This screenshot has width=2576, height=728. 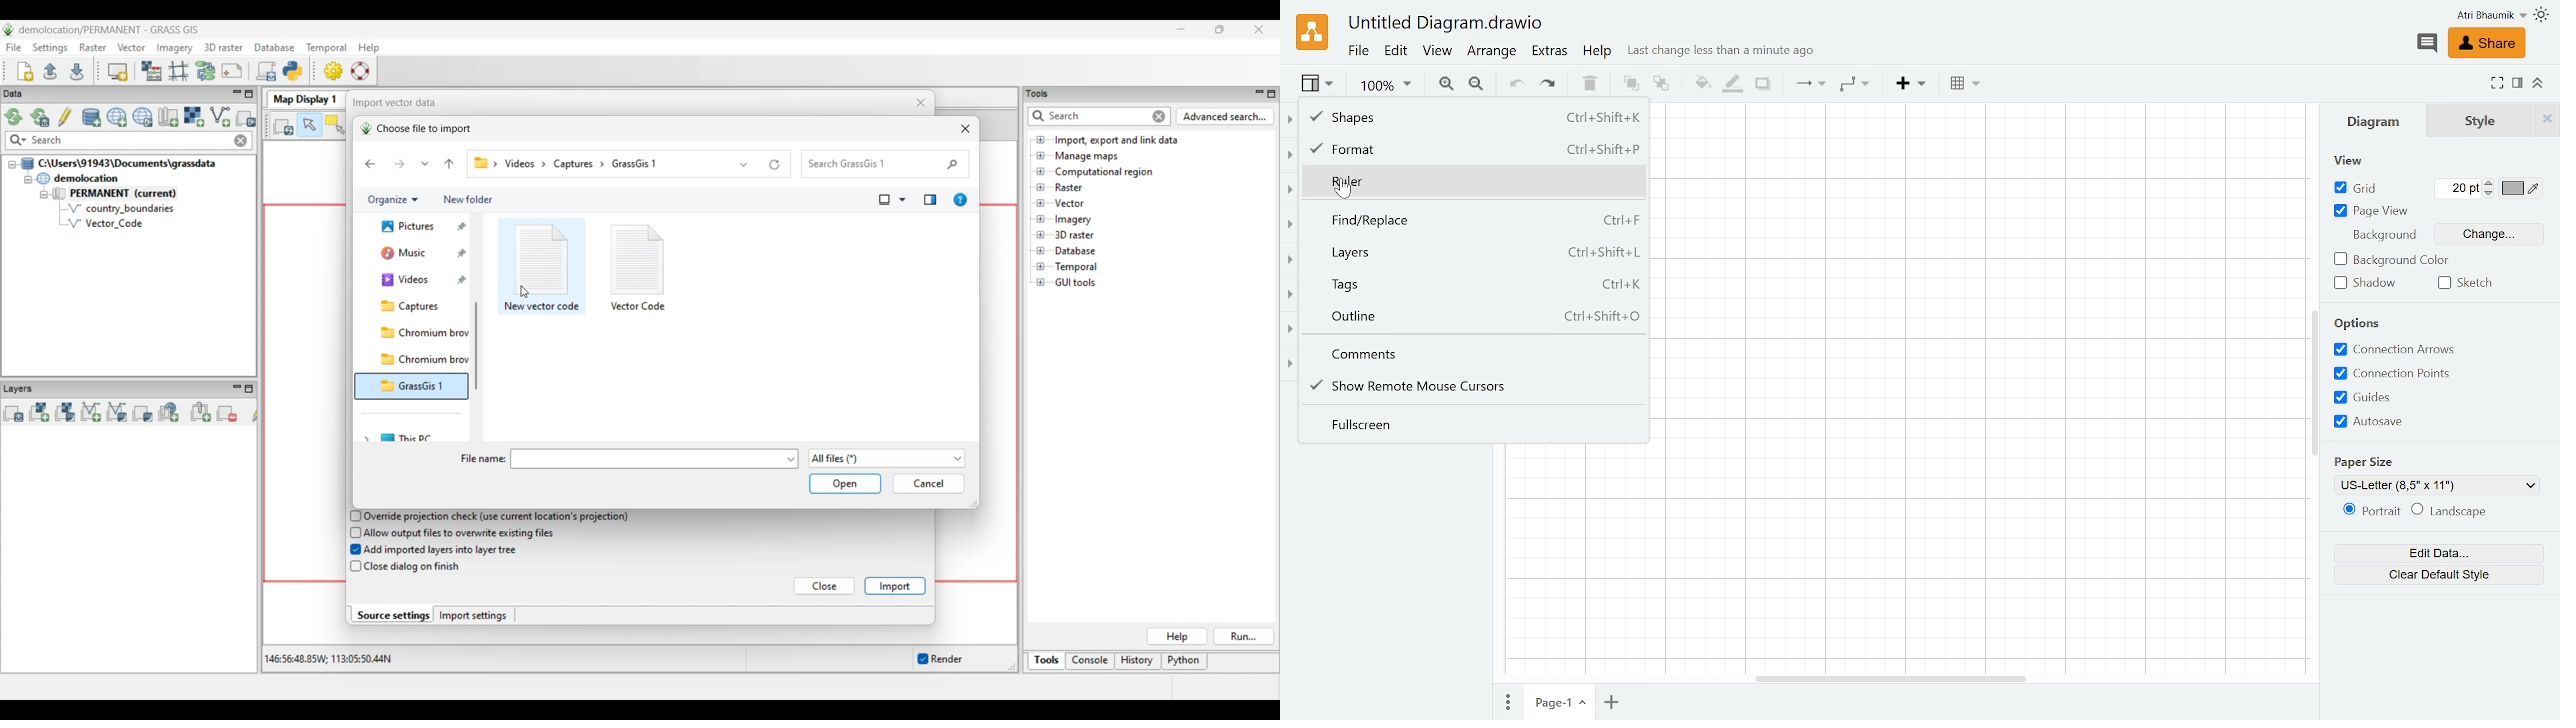 What do you see at coordinates (2381, 121) in the screenshot?
I see `Diagram` at bounding box center [2381, 121].